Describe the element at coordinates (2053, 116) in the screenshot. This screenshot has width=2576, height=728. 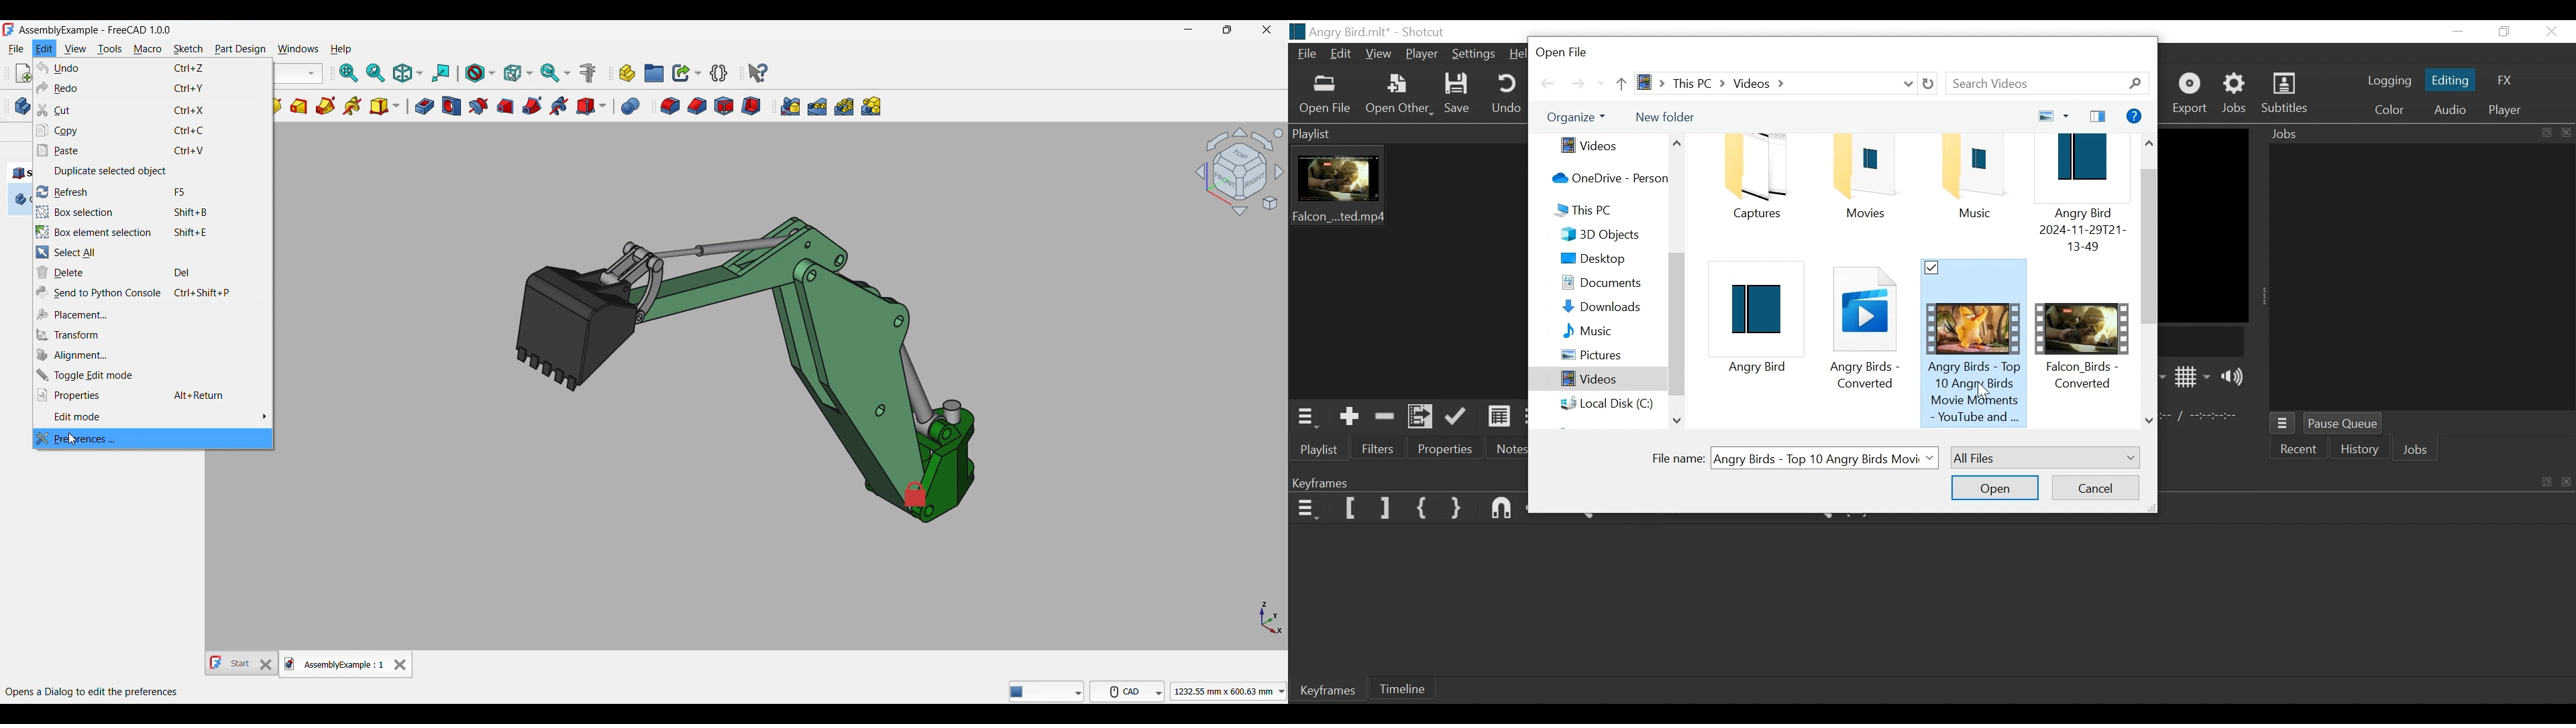
I see `Change your view` at that location.